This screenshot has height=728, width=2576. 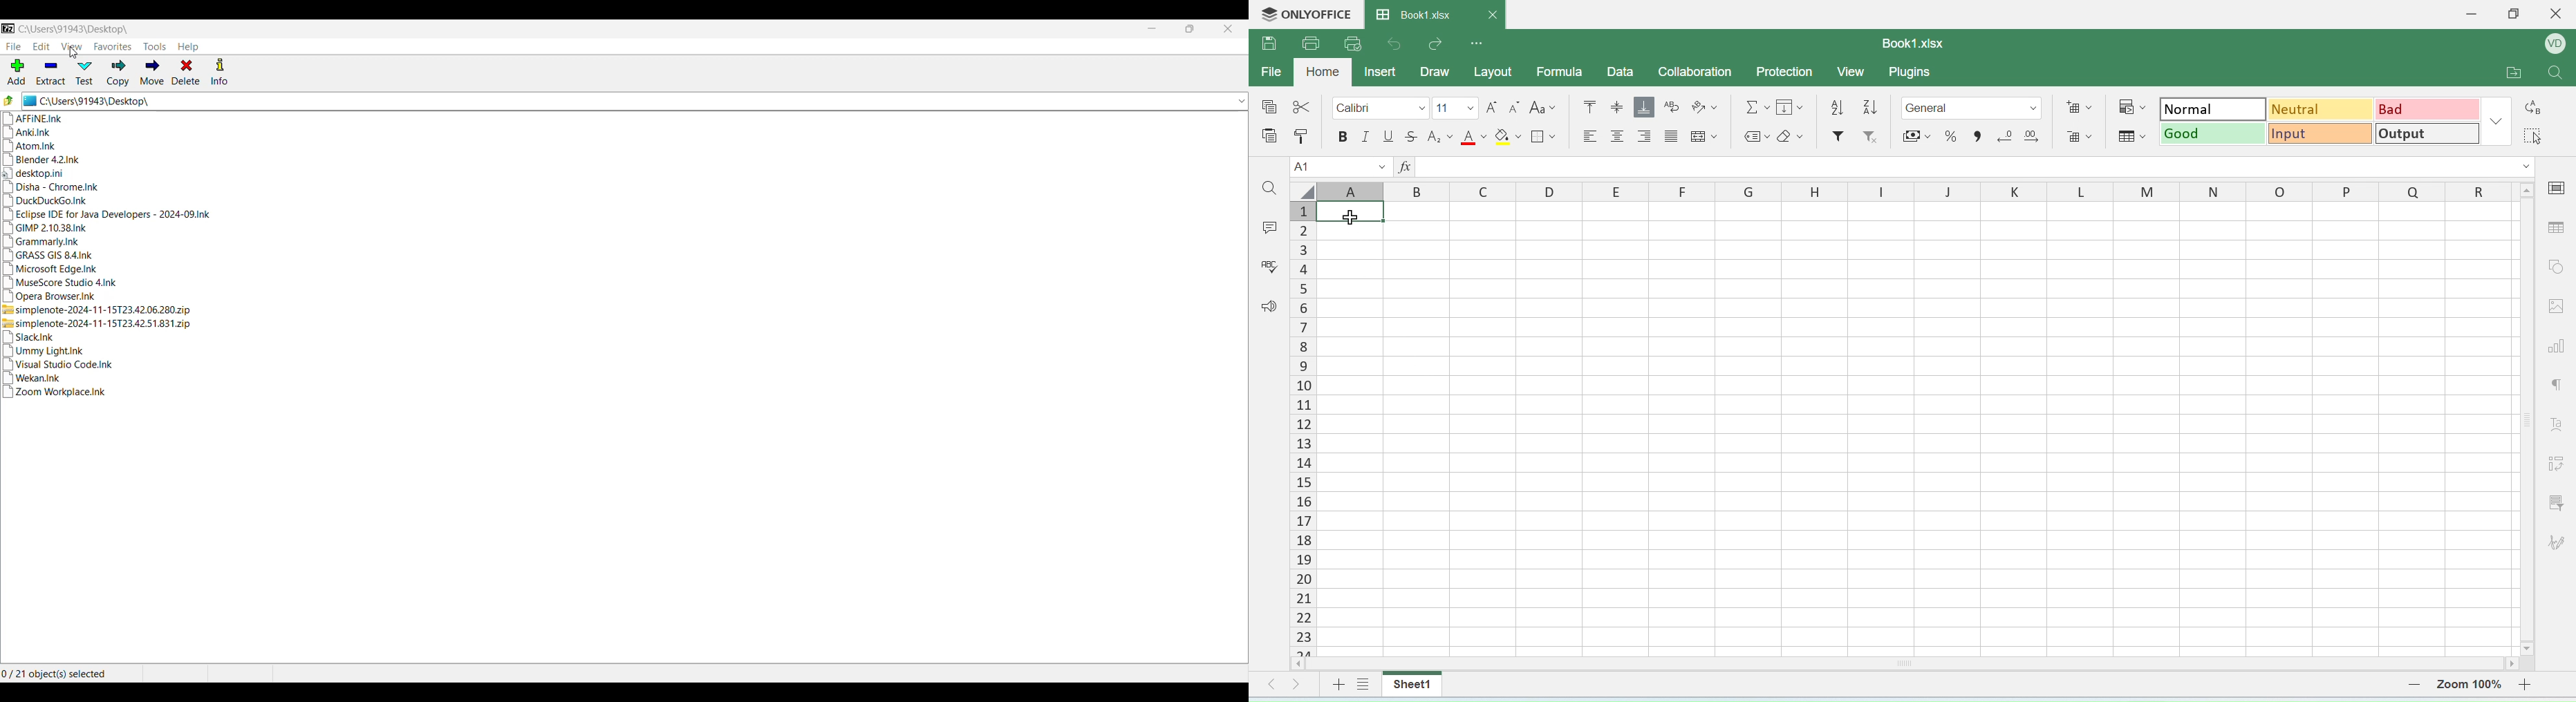 I want to click on chart, so click(x=2558, y=344).